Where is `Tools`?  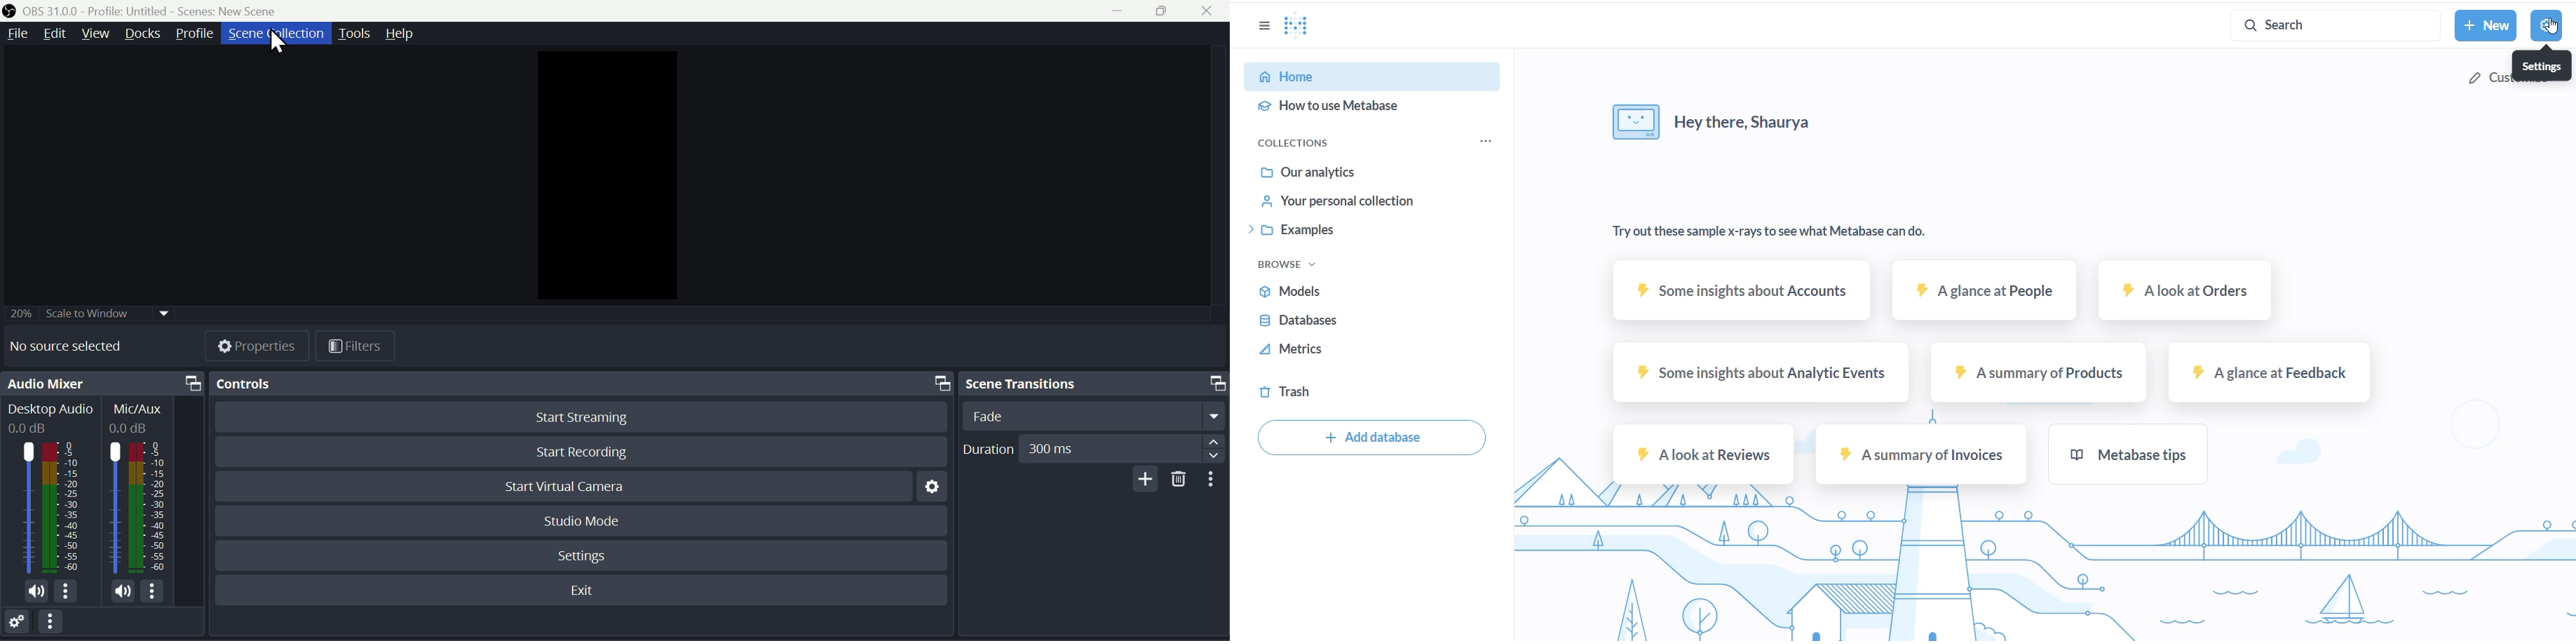 Tools is located at coordinates (356, 32).